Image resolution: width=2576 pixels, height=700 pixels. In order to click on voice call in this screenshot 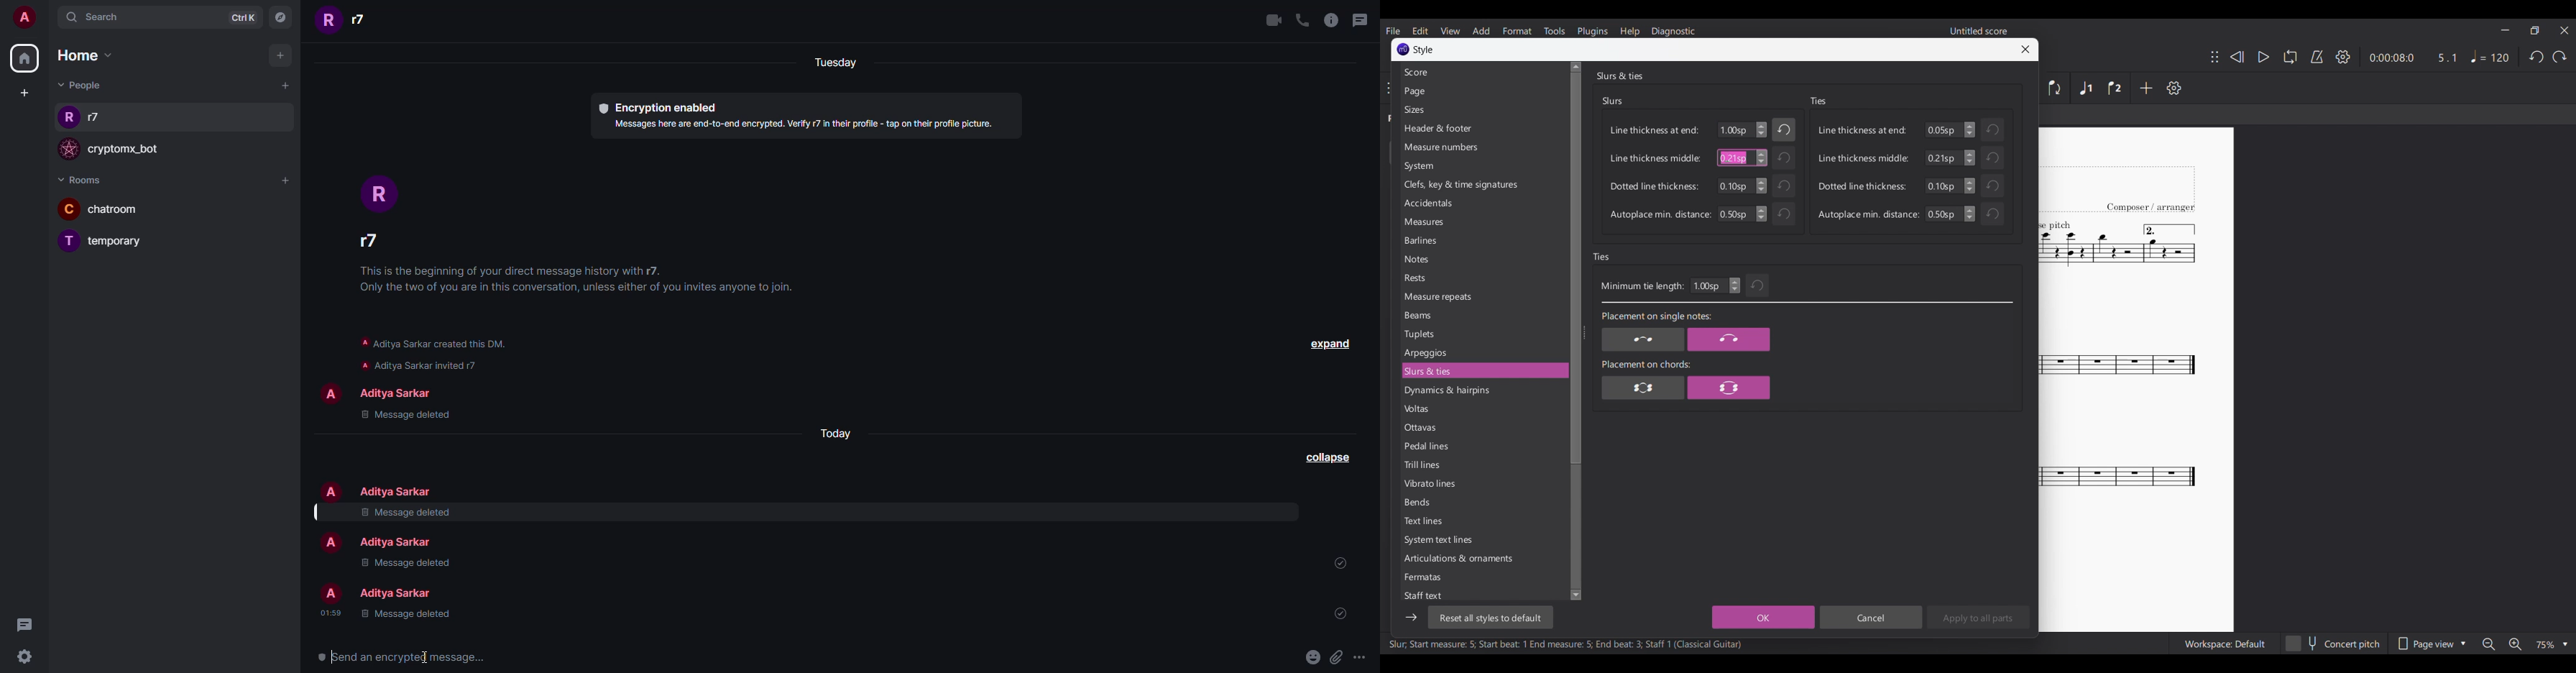, I will do `click(1302, 20)`.